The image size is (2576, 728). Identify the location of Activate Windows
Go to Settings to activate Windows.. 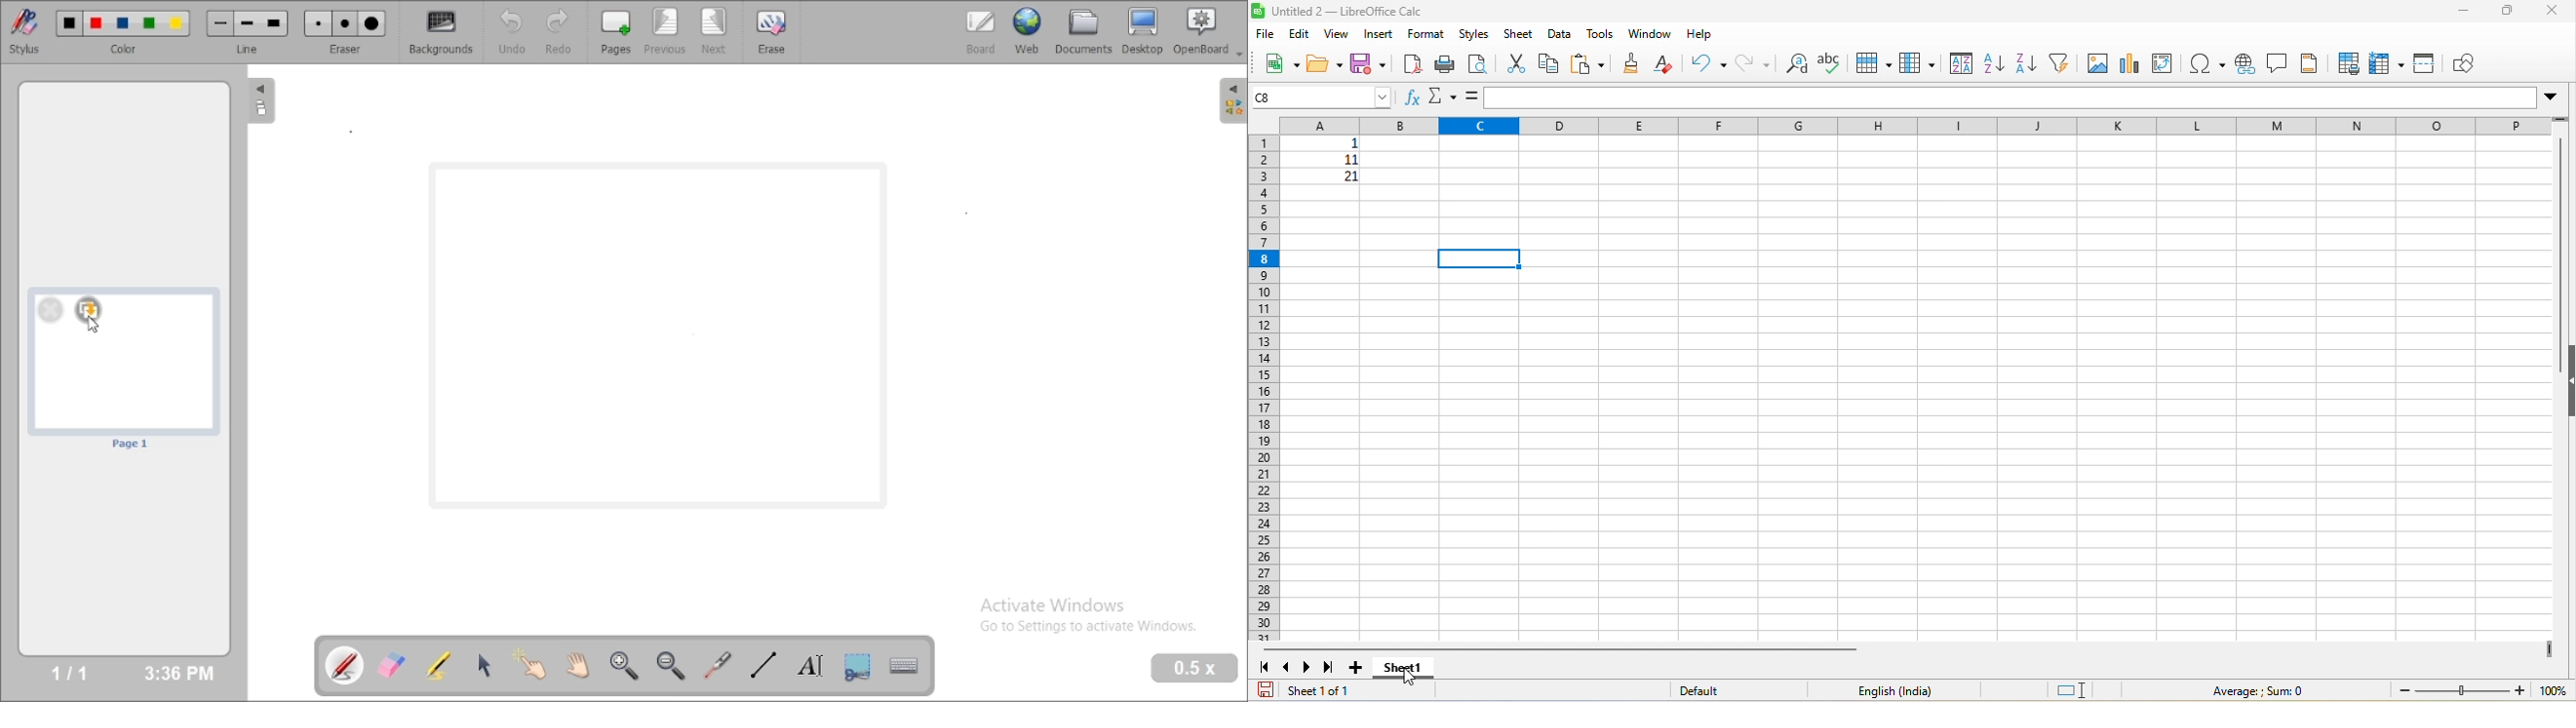
(1094, 618).